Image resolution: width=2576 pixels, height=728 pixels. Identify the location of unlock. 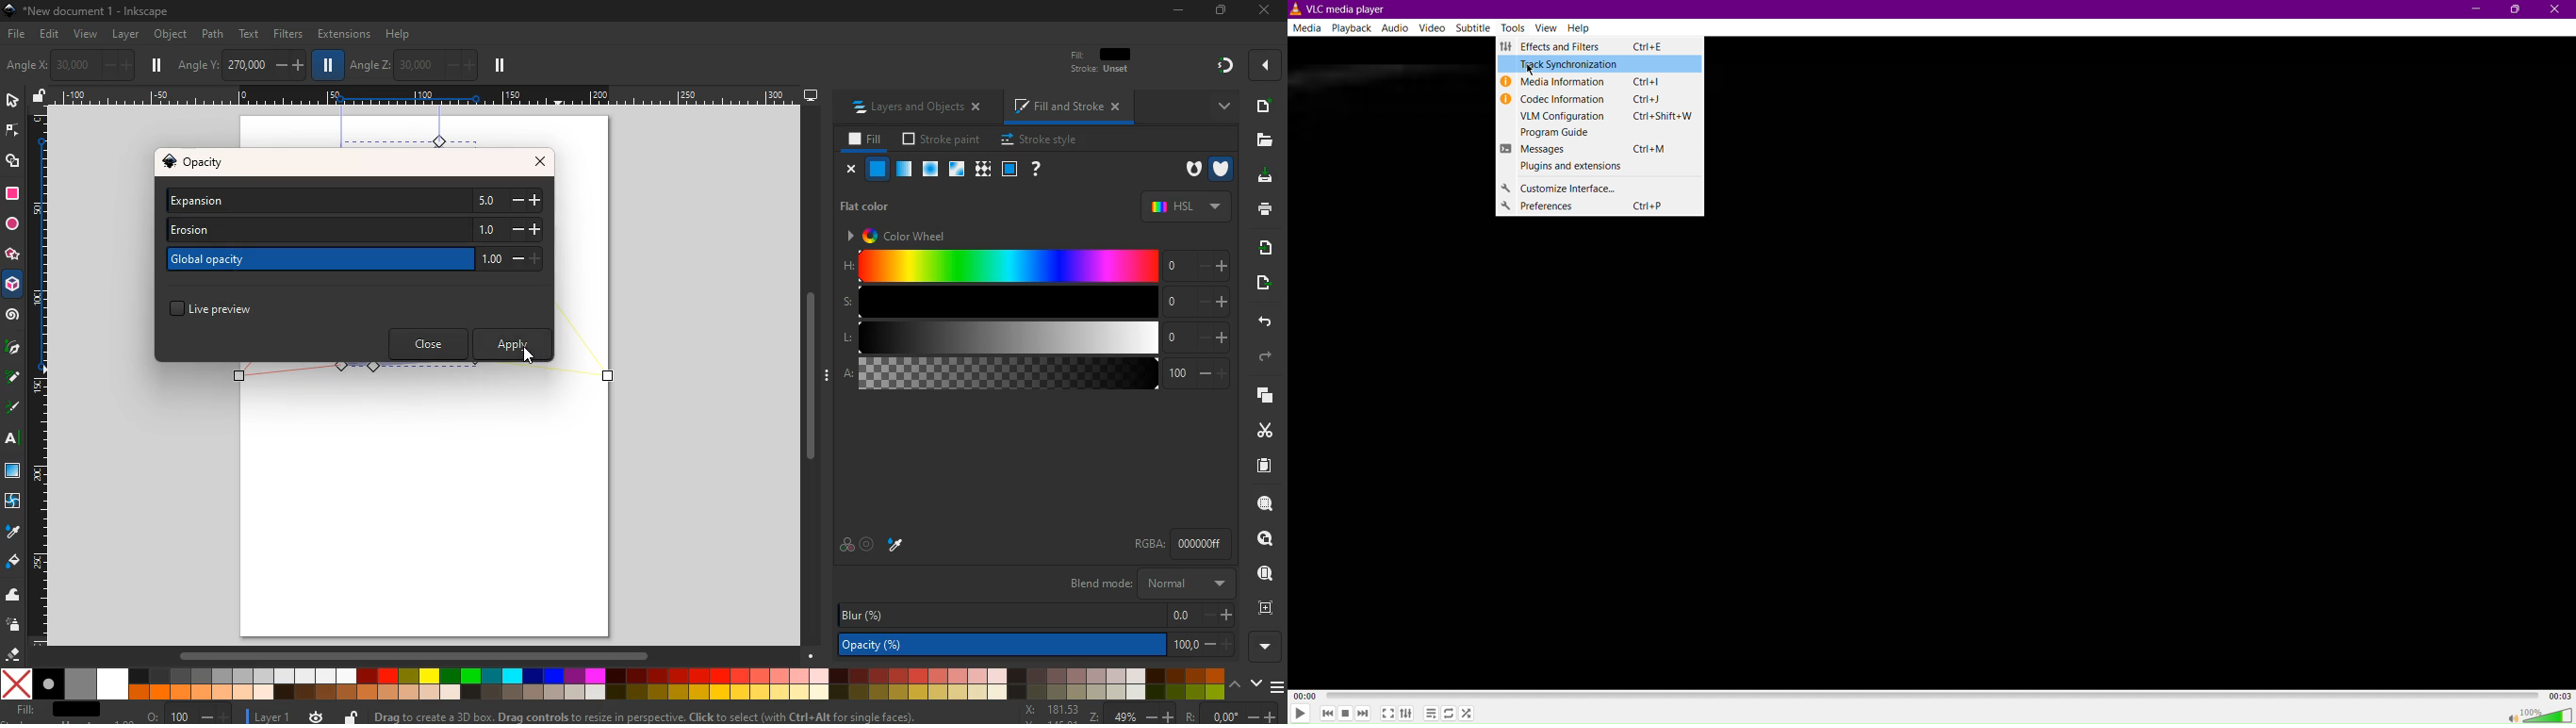
(351, 715).